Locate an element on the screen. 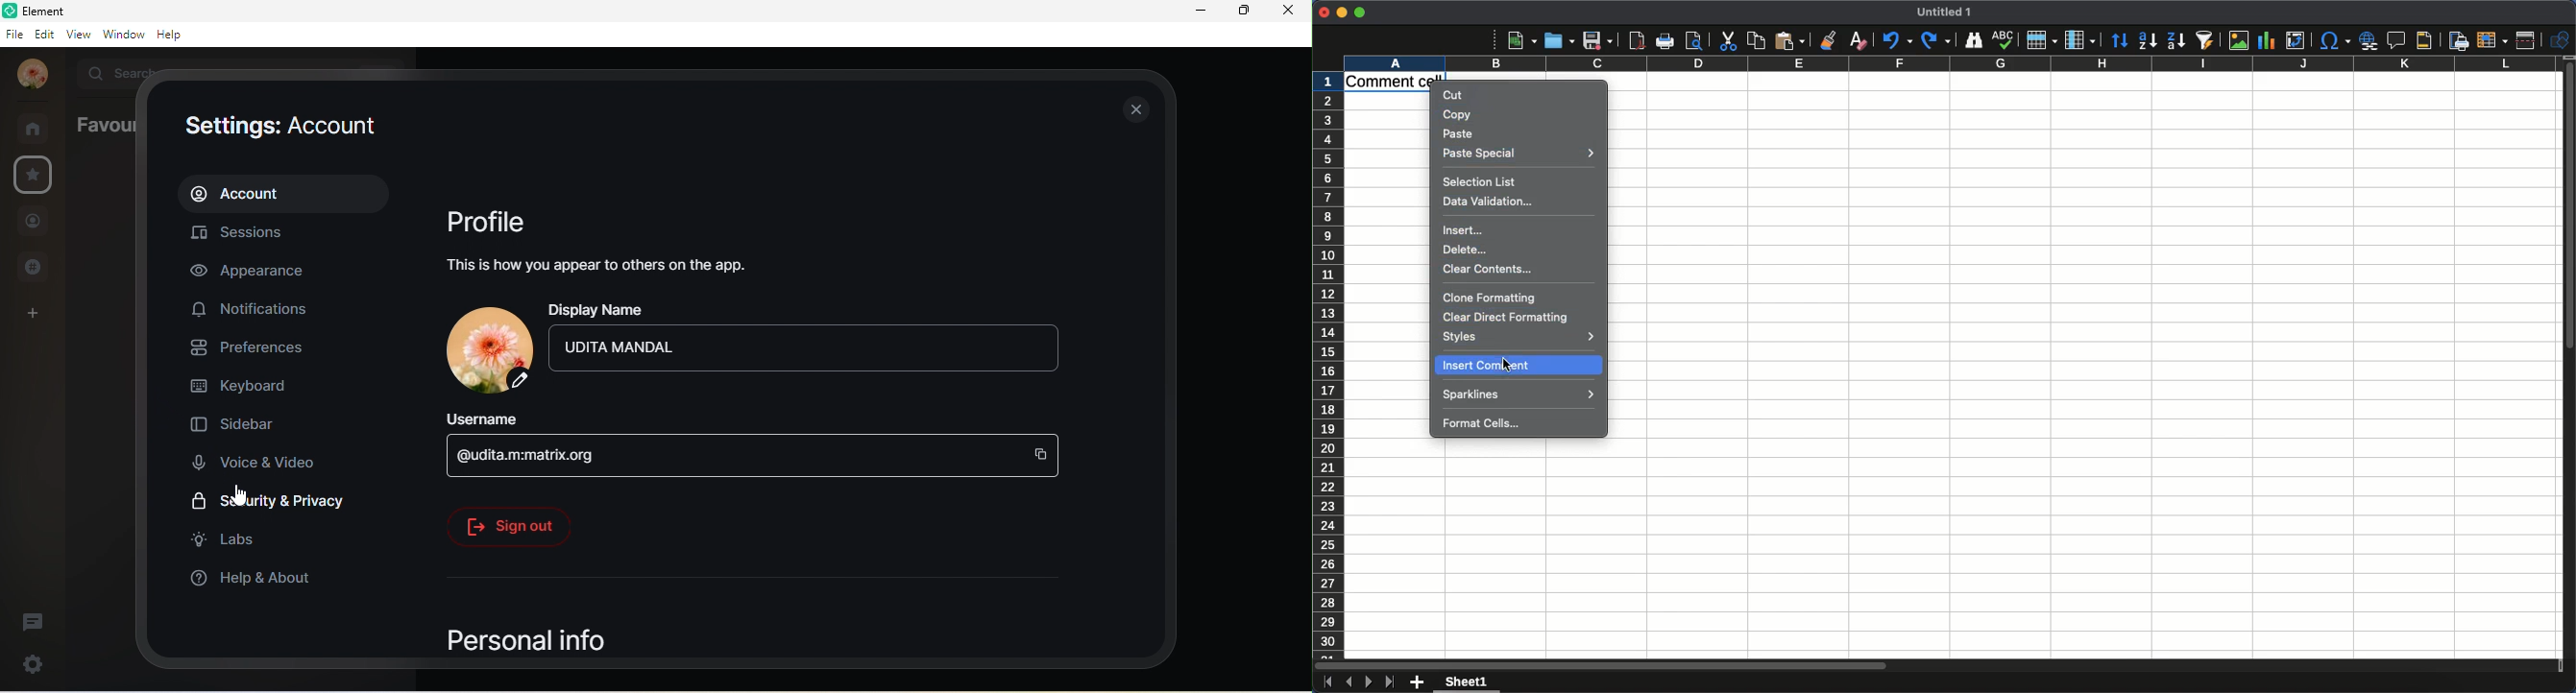  personal info is located at coordinates (523, 636).